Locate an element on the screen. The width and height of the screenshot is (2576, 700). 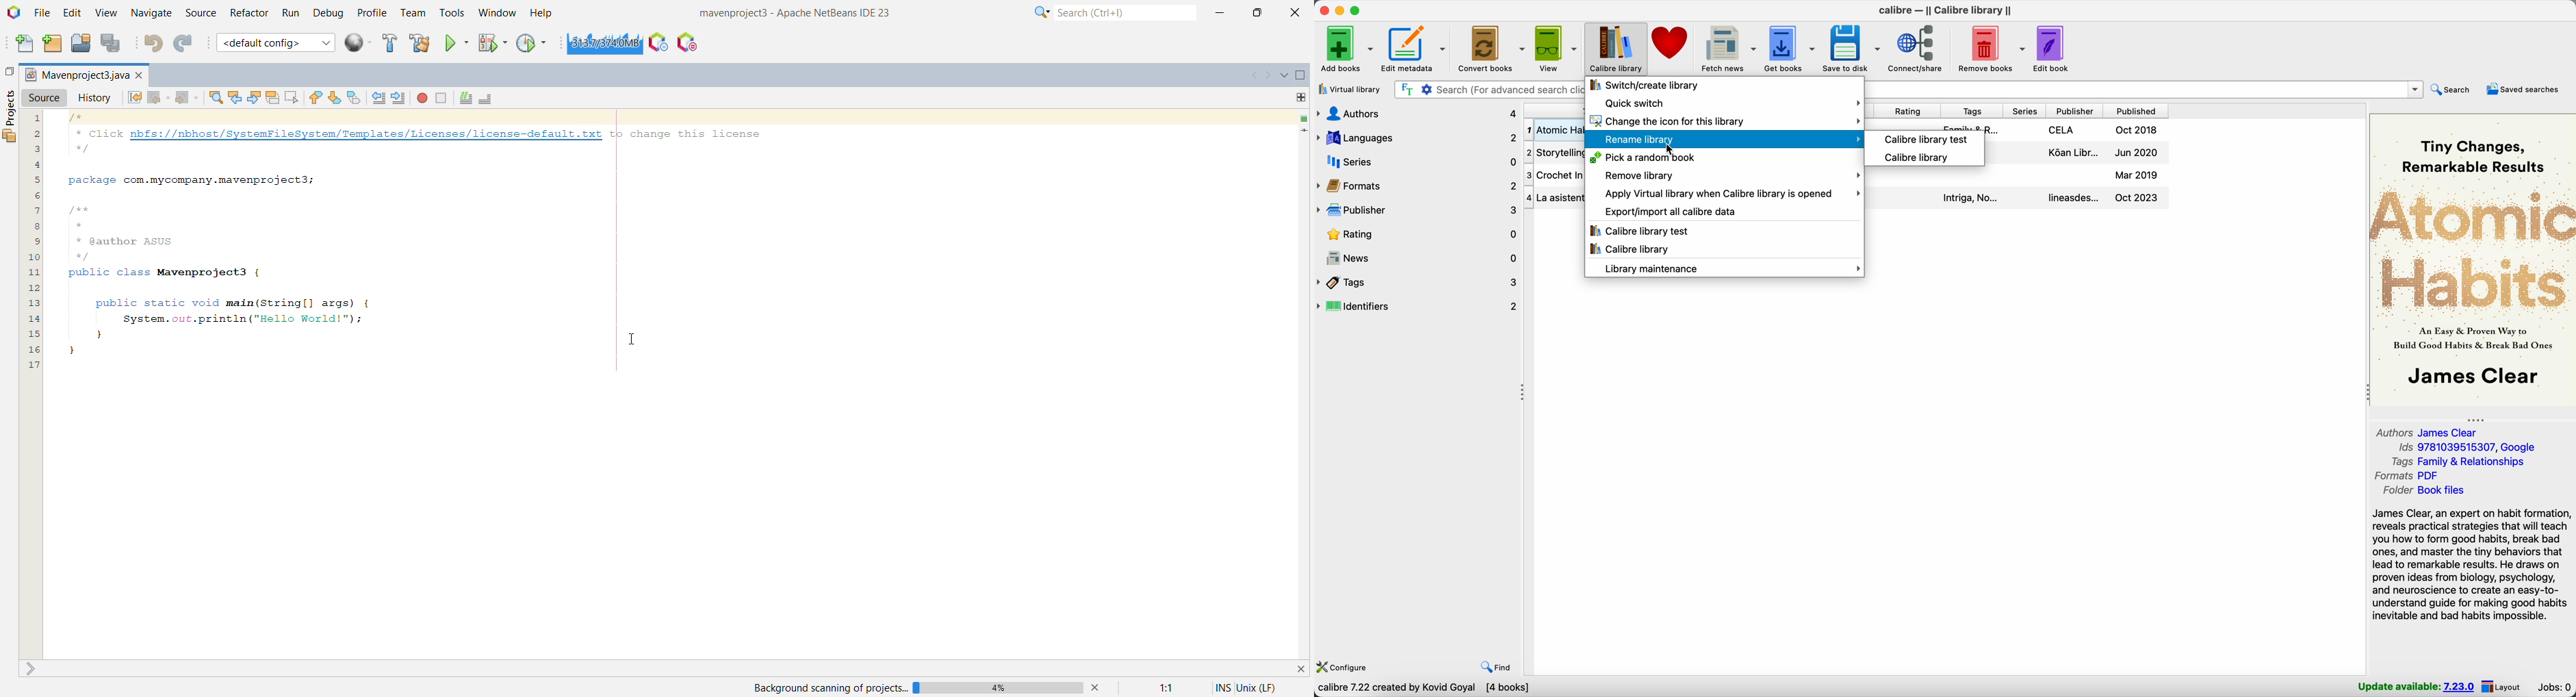
authors James Clear is located at coordinates (2427, 432).